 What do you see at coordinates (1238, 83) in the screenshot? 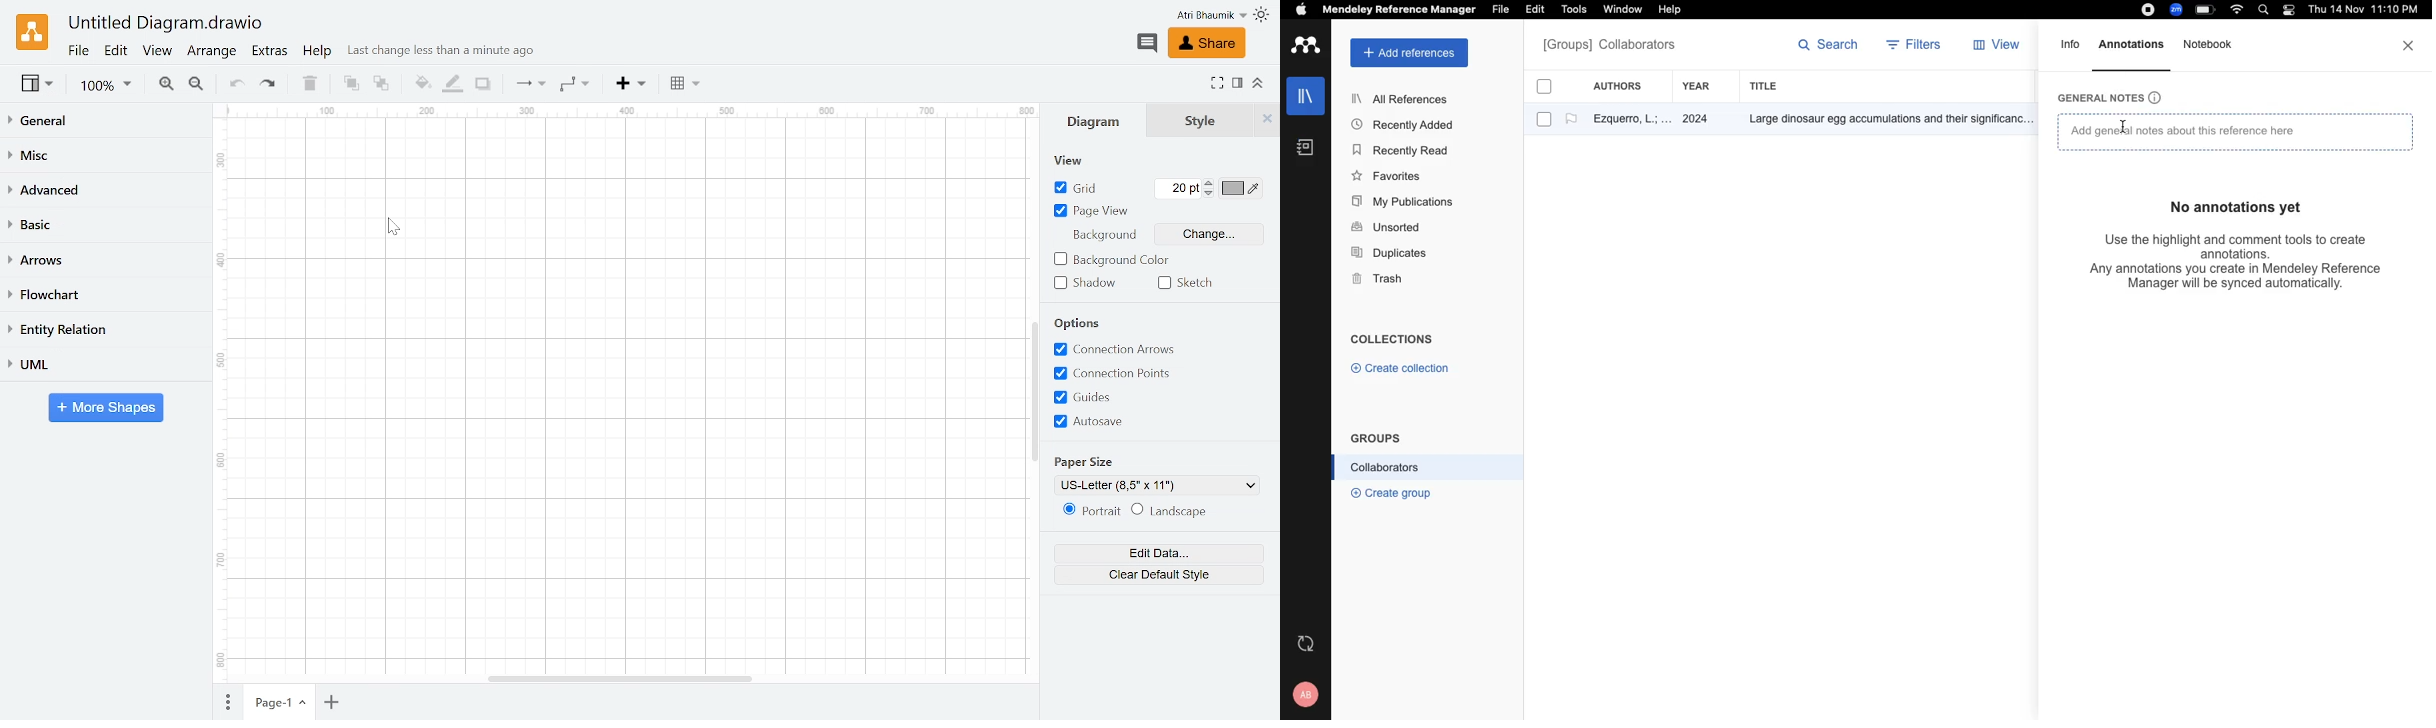
I see `Format` at bounding box center [1238, 83].